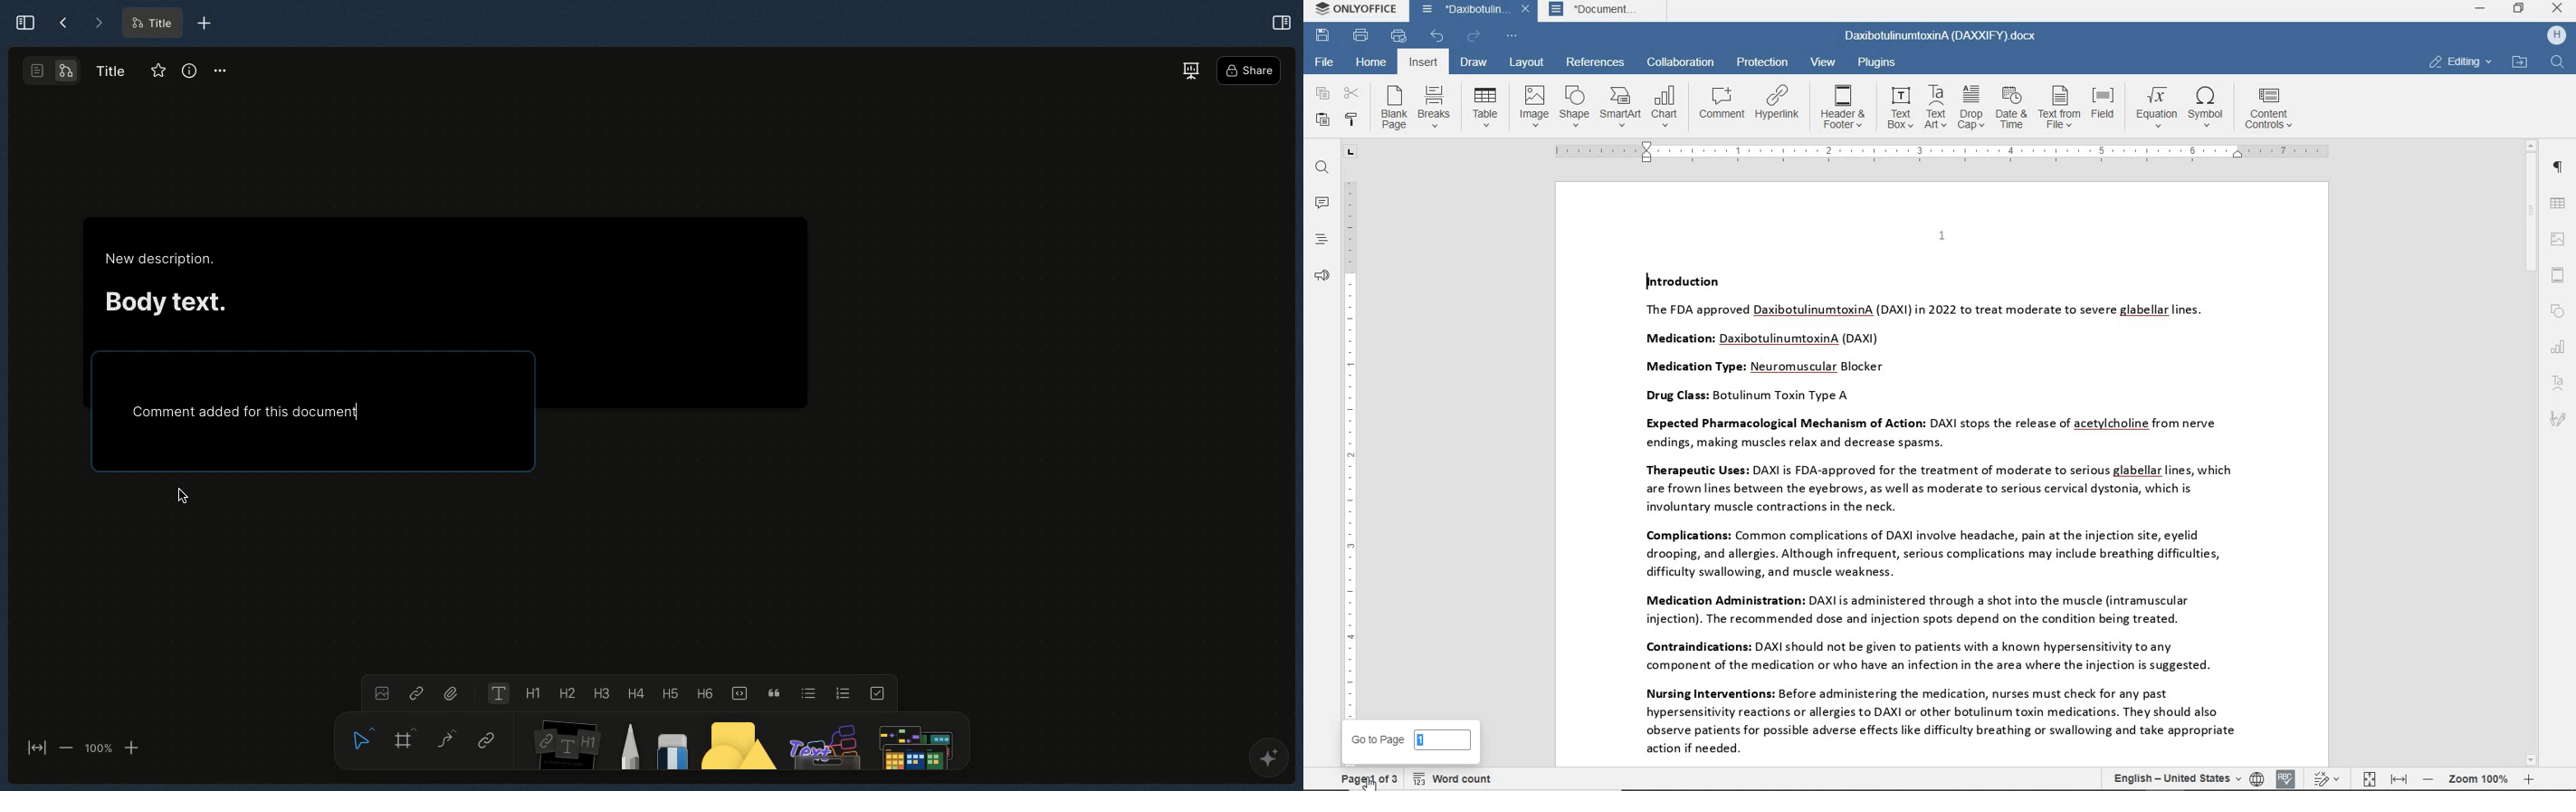 This screenshot has height=812, width=2576. Describe the element at coordinates (221, 70) in the screenshot. I see `Options` at that location.